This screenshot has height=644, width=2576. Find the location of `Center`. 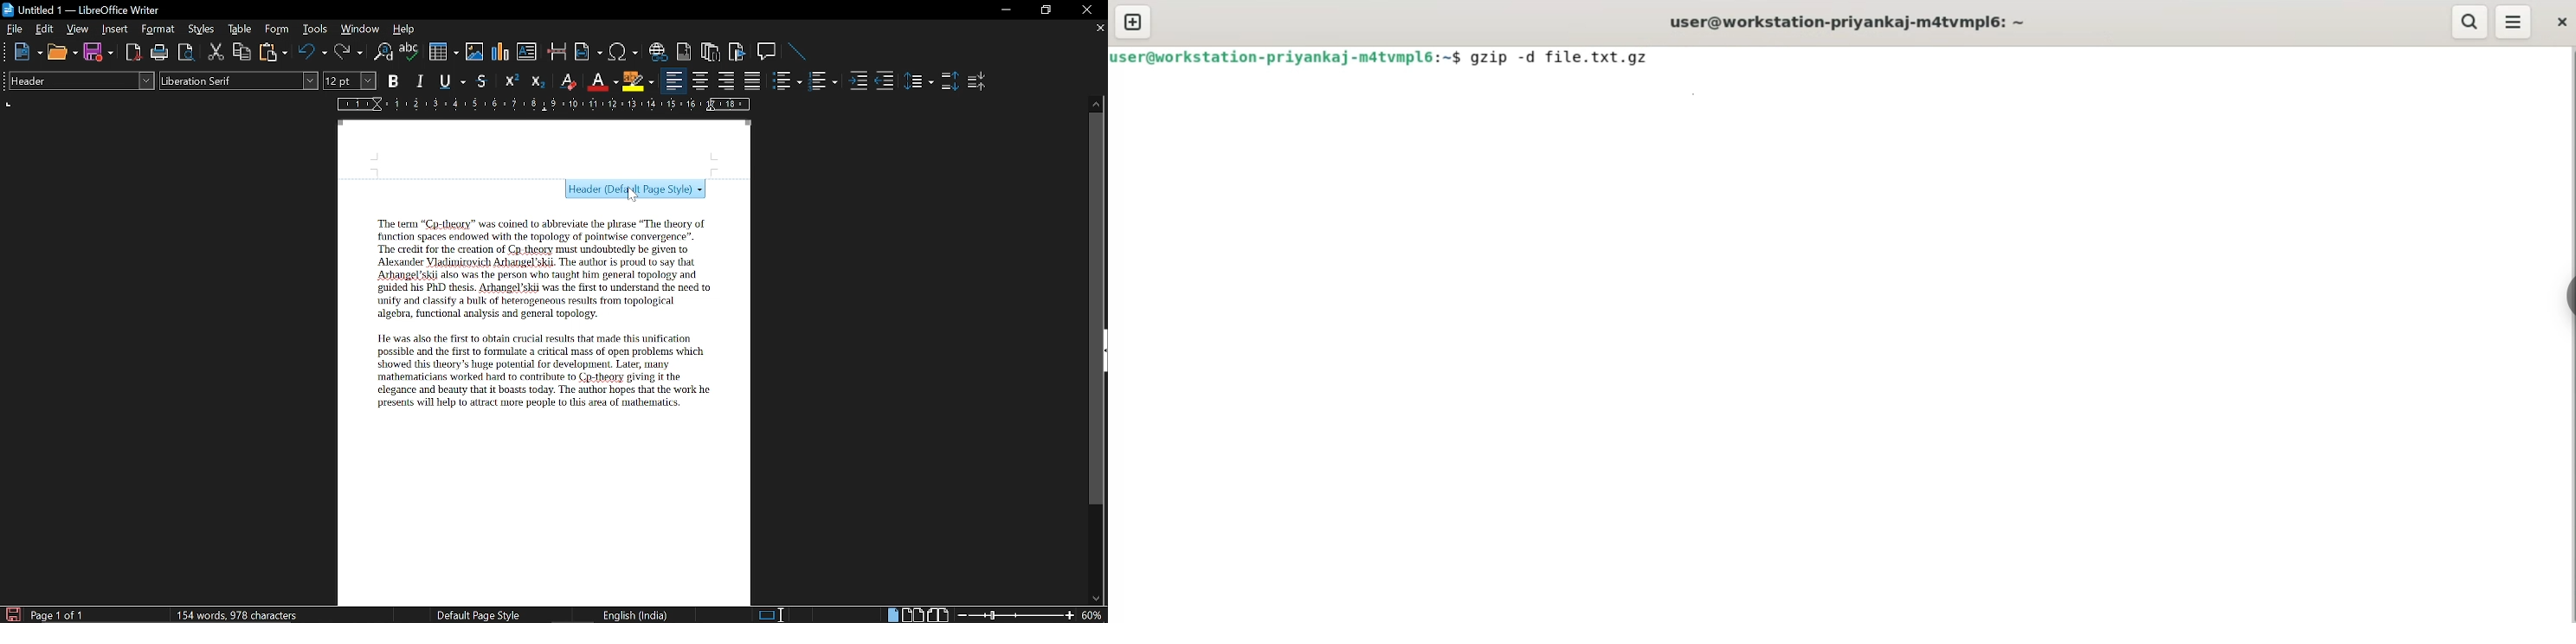

Center is located at coordinates (699, 80).